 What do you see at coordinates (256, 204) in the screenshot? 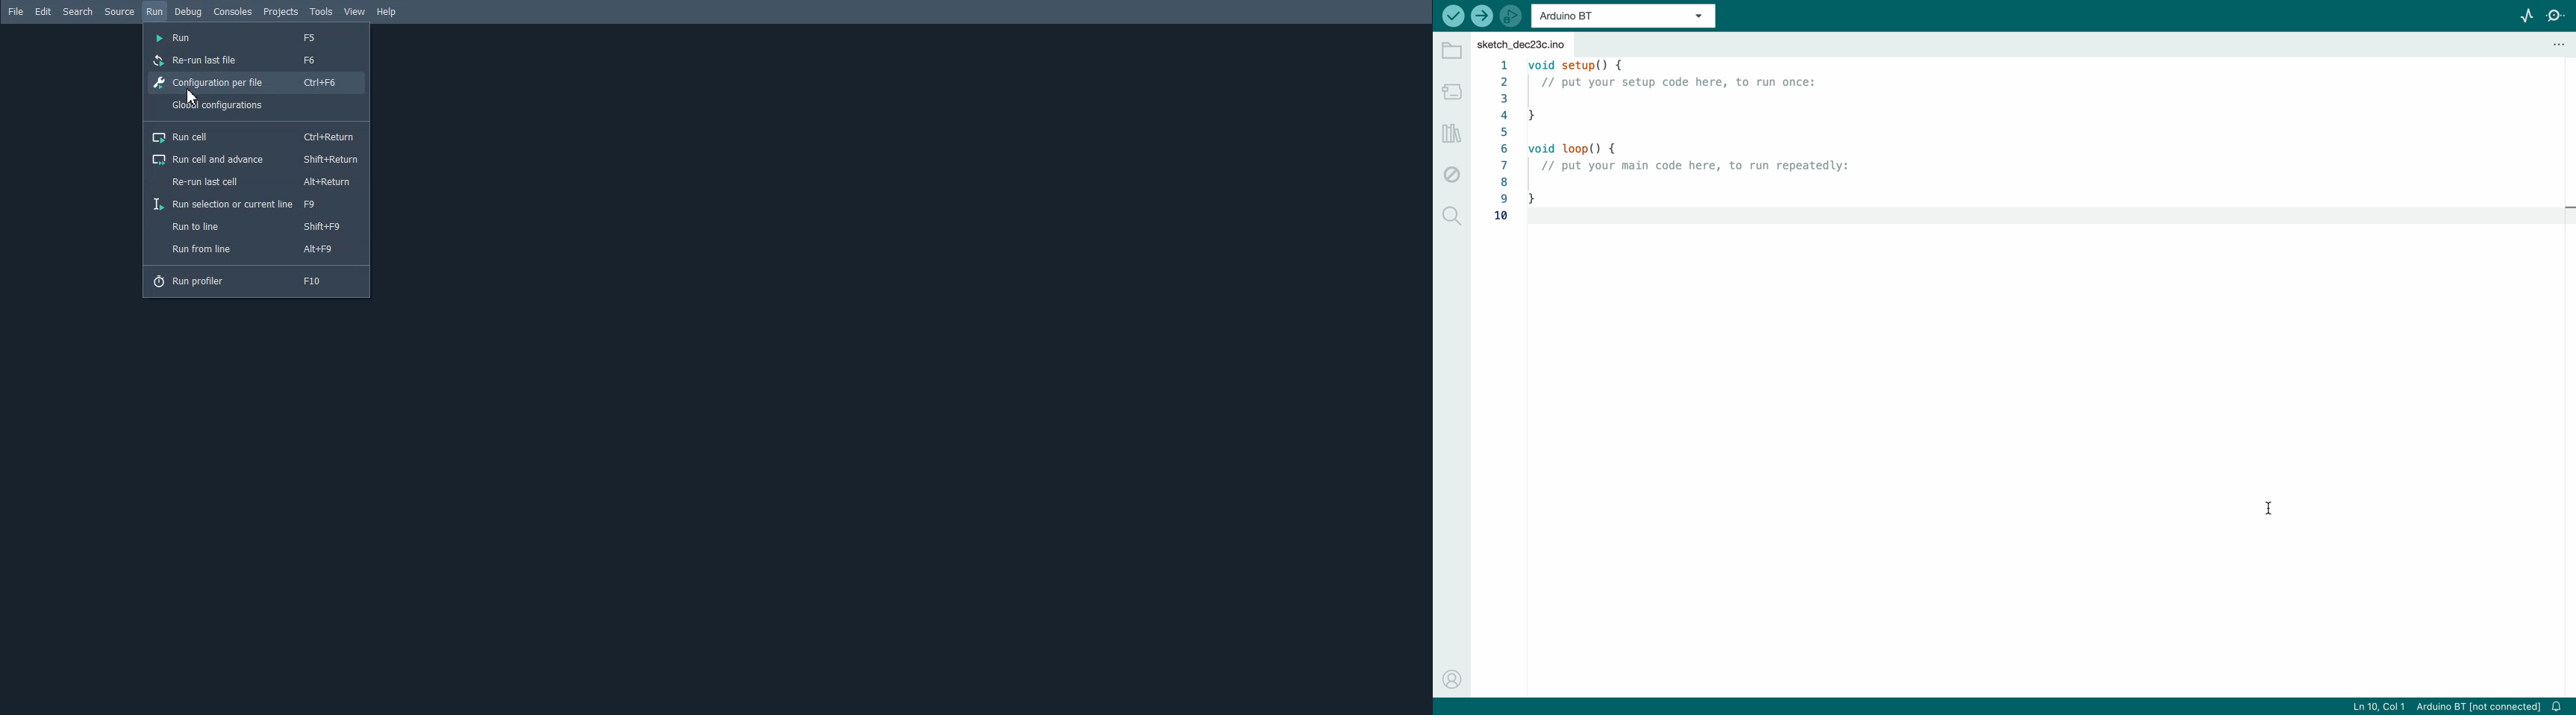
I see `Run selection ` at bounding box center [256, 204].